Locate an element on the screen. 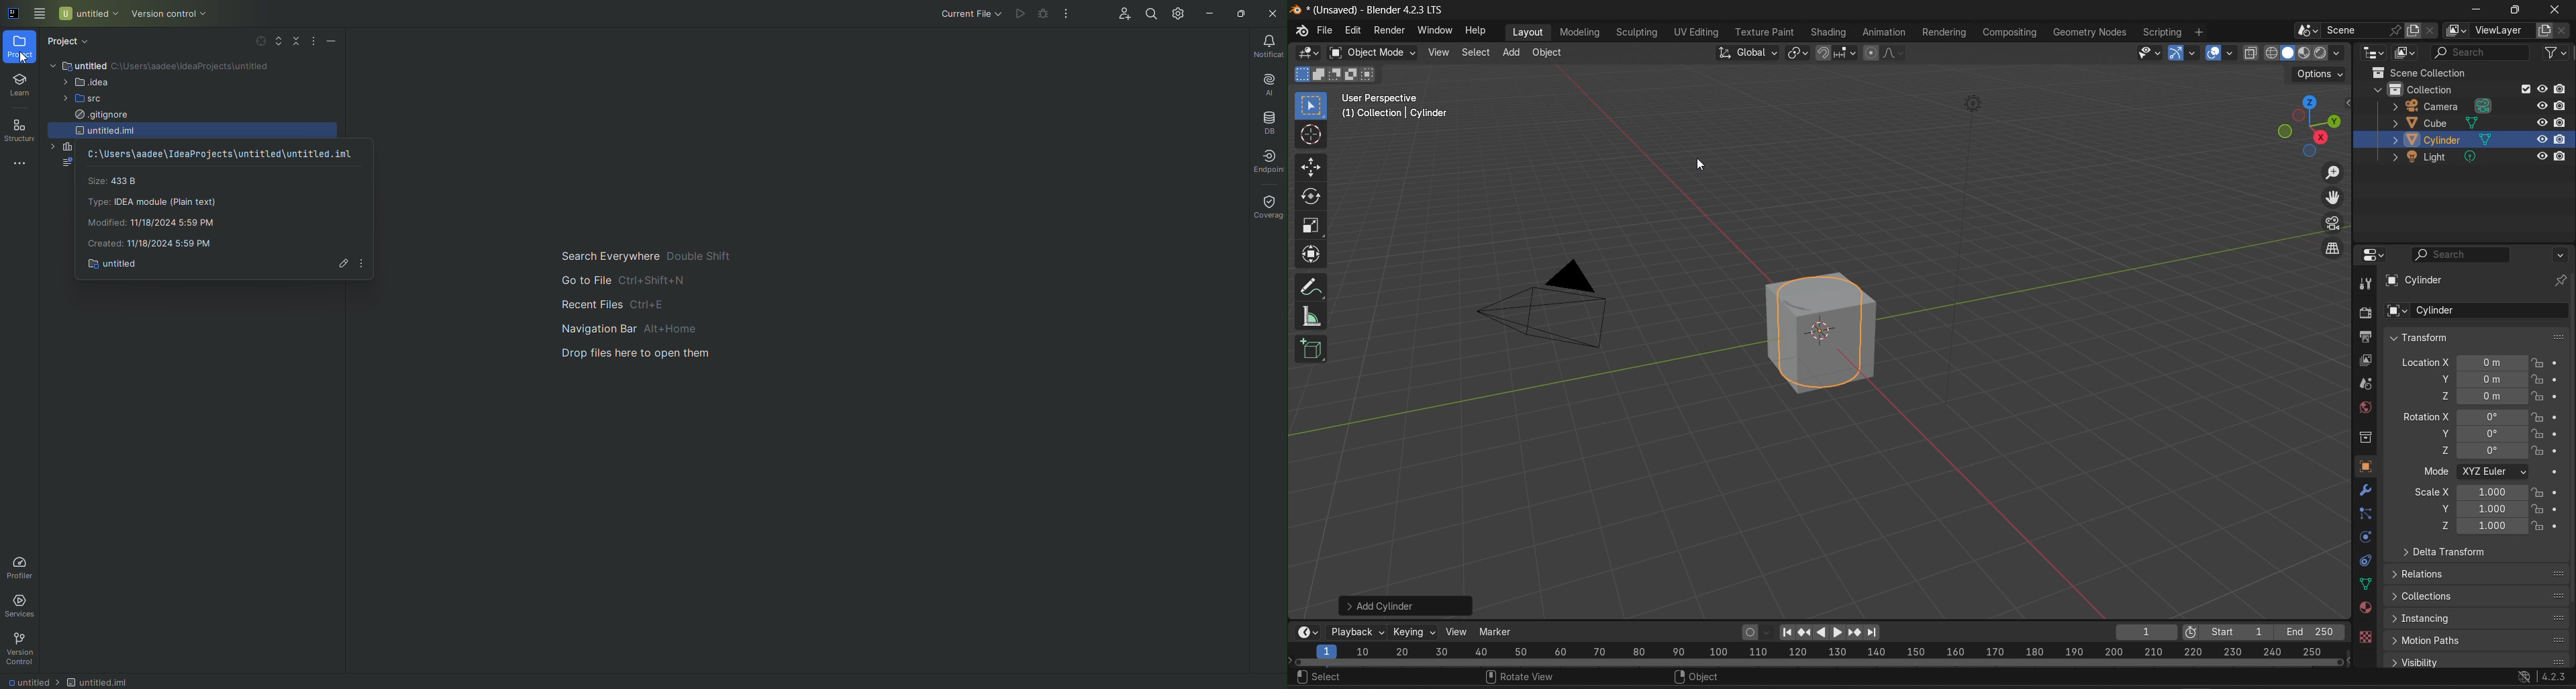 The height and width of the screenshot is (700, 2576). disable in renders is located at coordinates (2563, 140).